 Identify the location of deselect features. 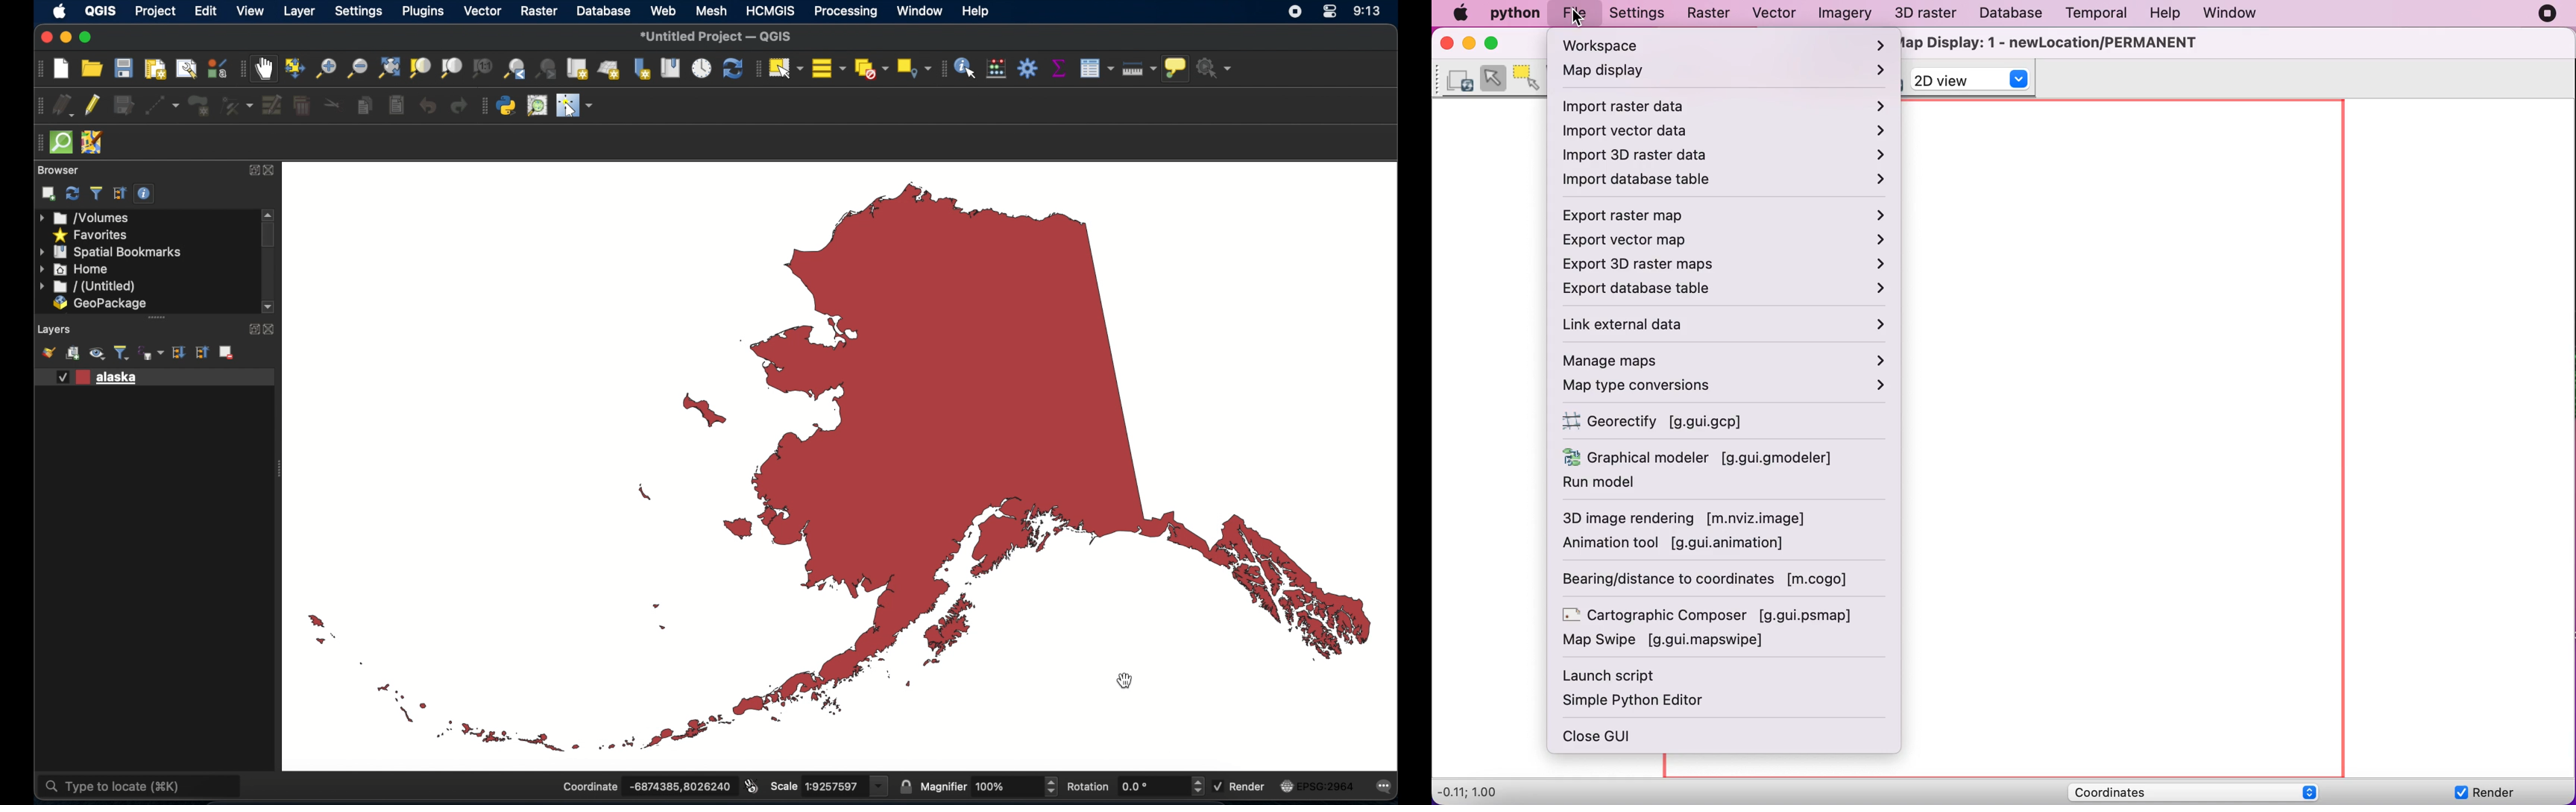
(872, 66).